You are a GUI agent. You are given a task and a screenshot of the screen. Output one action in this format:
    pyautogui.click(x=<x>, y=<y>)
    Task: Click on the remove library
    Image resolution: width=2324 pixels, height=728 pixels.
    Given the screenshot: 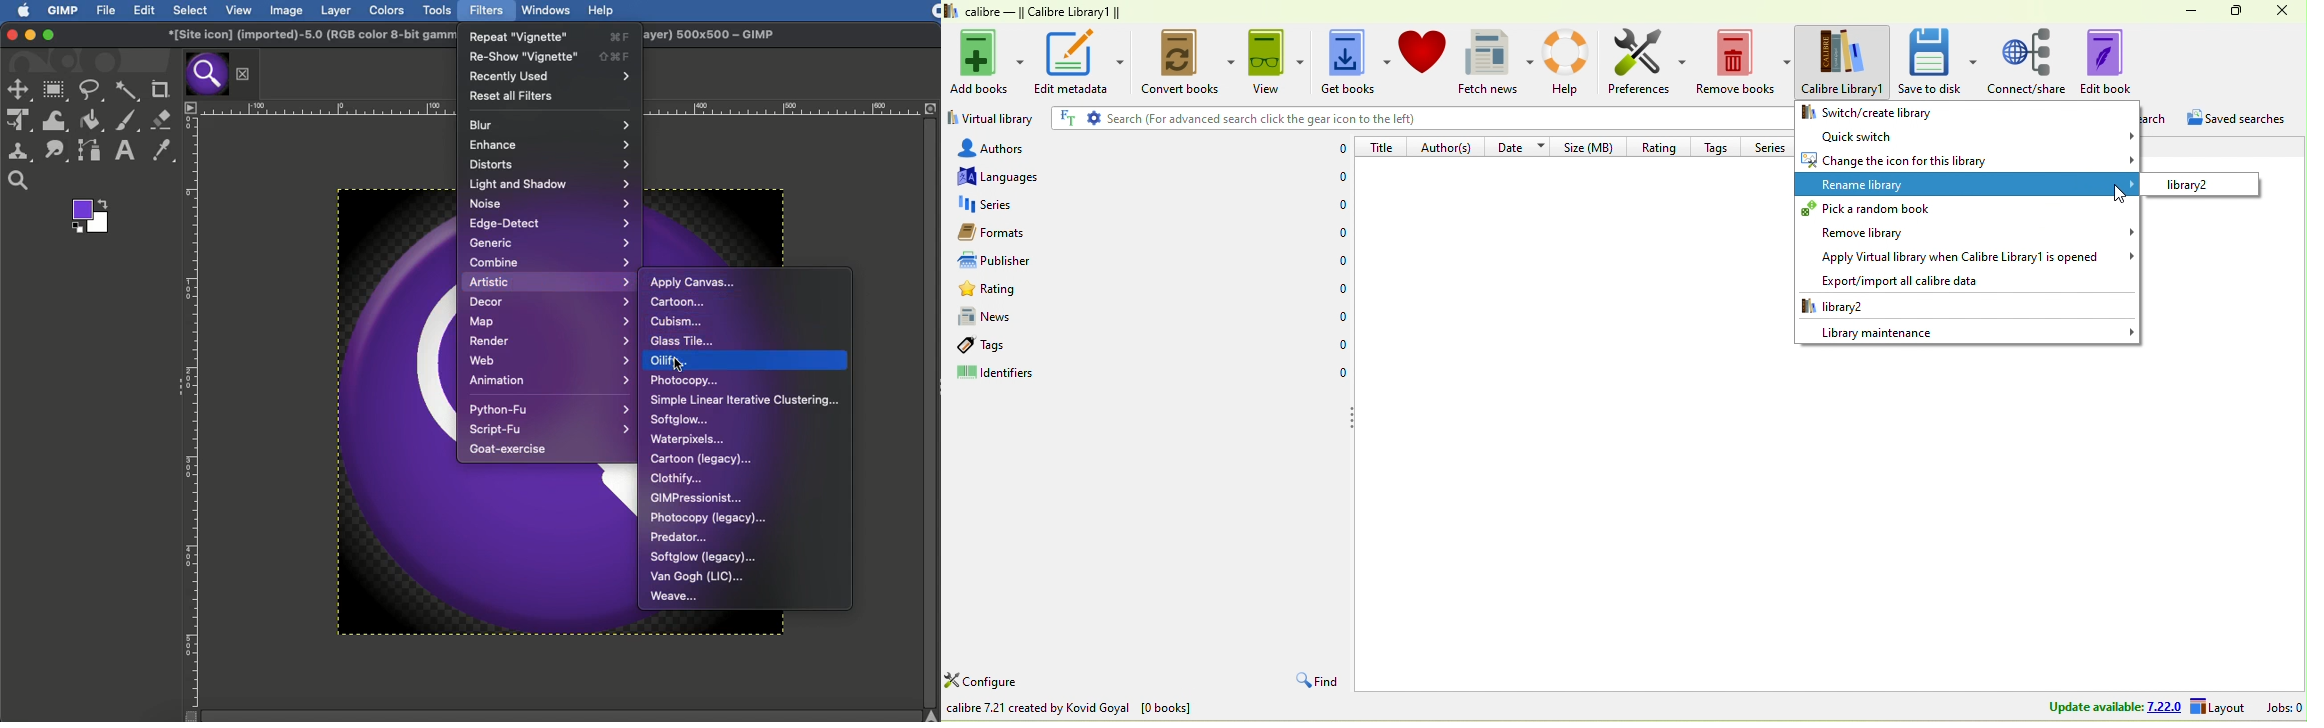 What is the action you would take?
    pyautogui.click(x=1965, y=232)
    